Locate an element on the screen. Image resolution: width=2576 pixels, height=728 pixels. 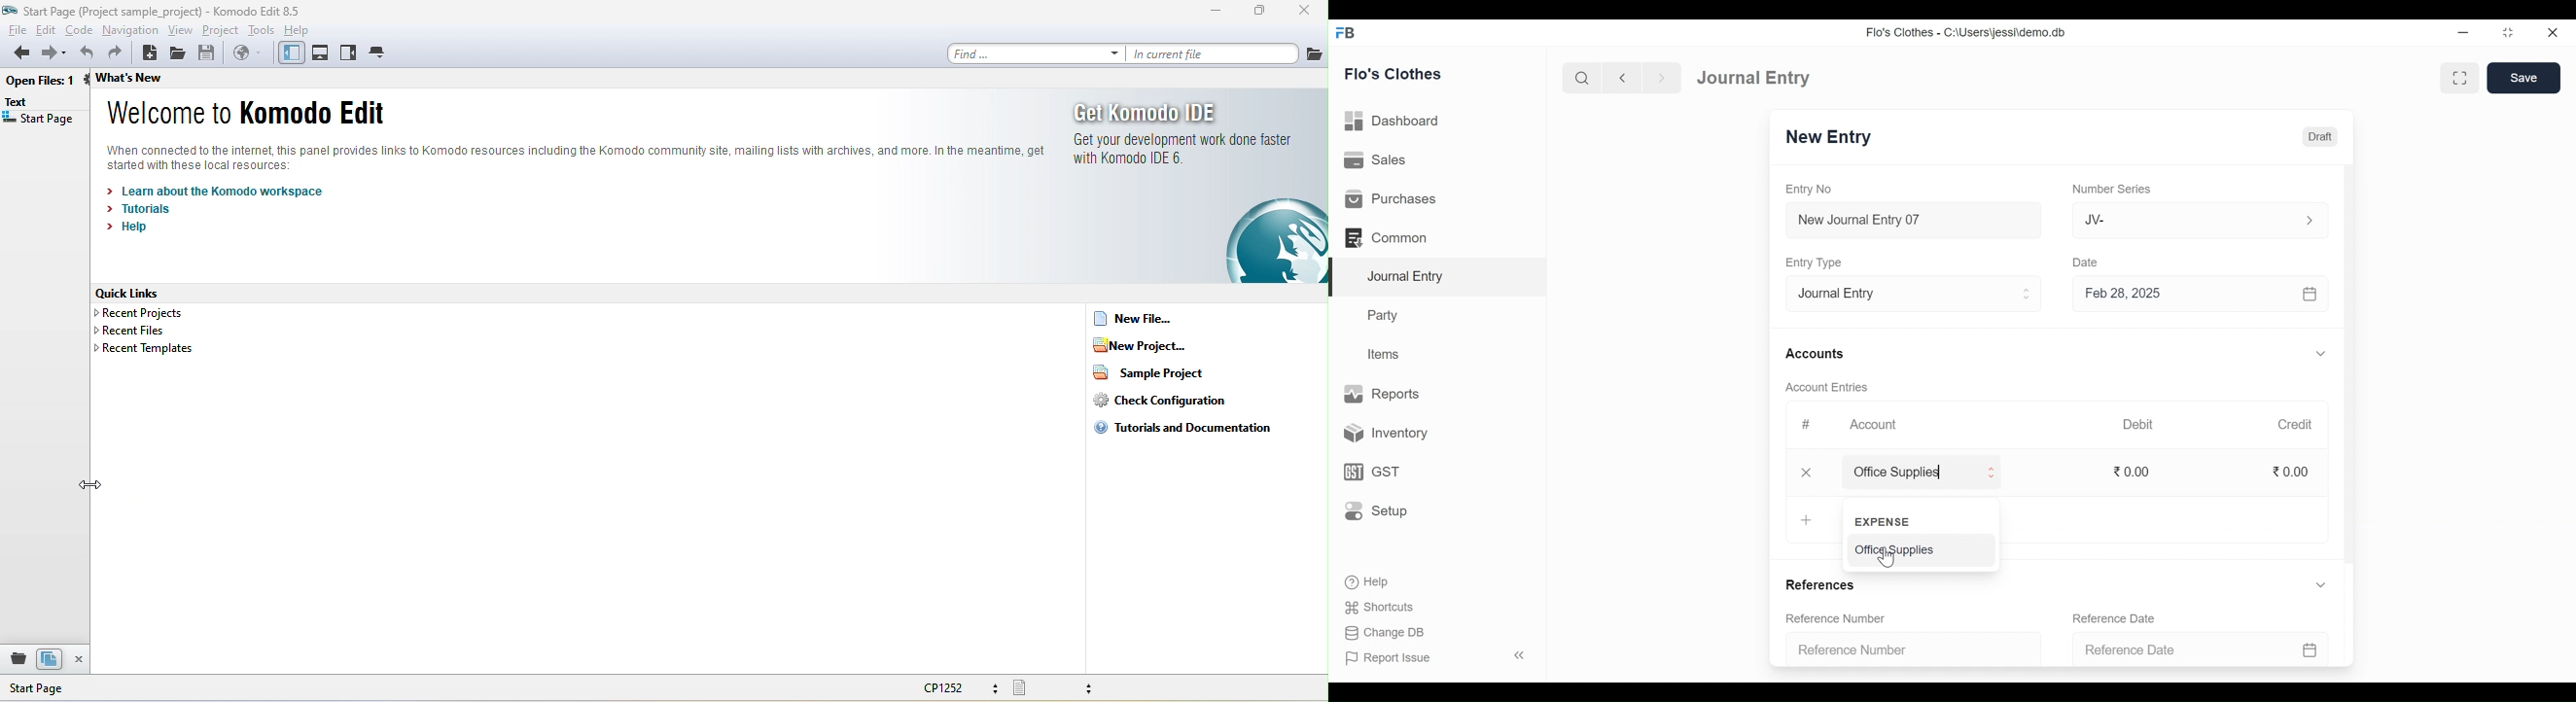
Accounts is located at coordinates (1815, 354).